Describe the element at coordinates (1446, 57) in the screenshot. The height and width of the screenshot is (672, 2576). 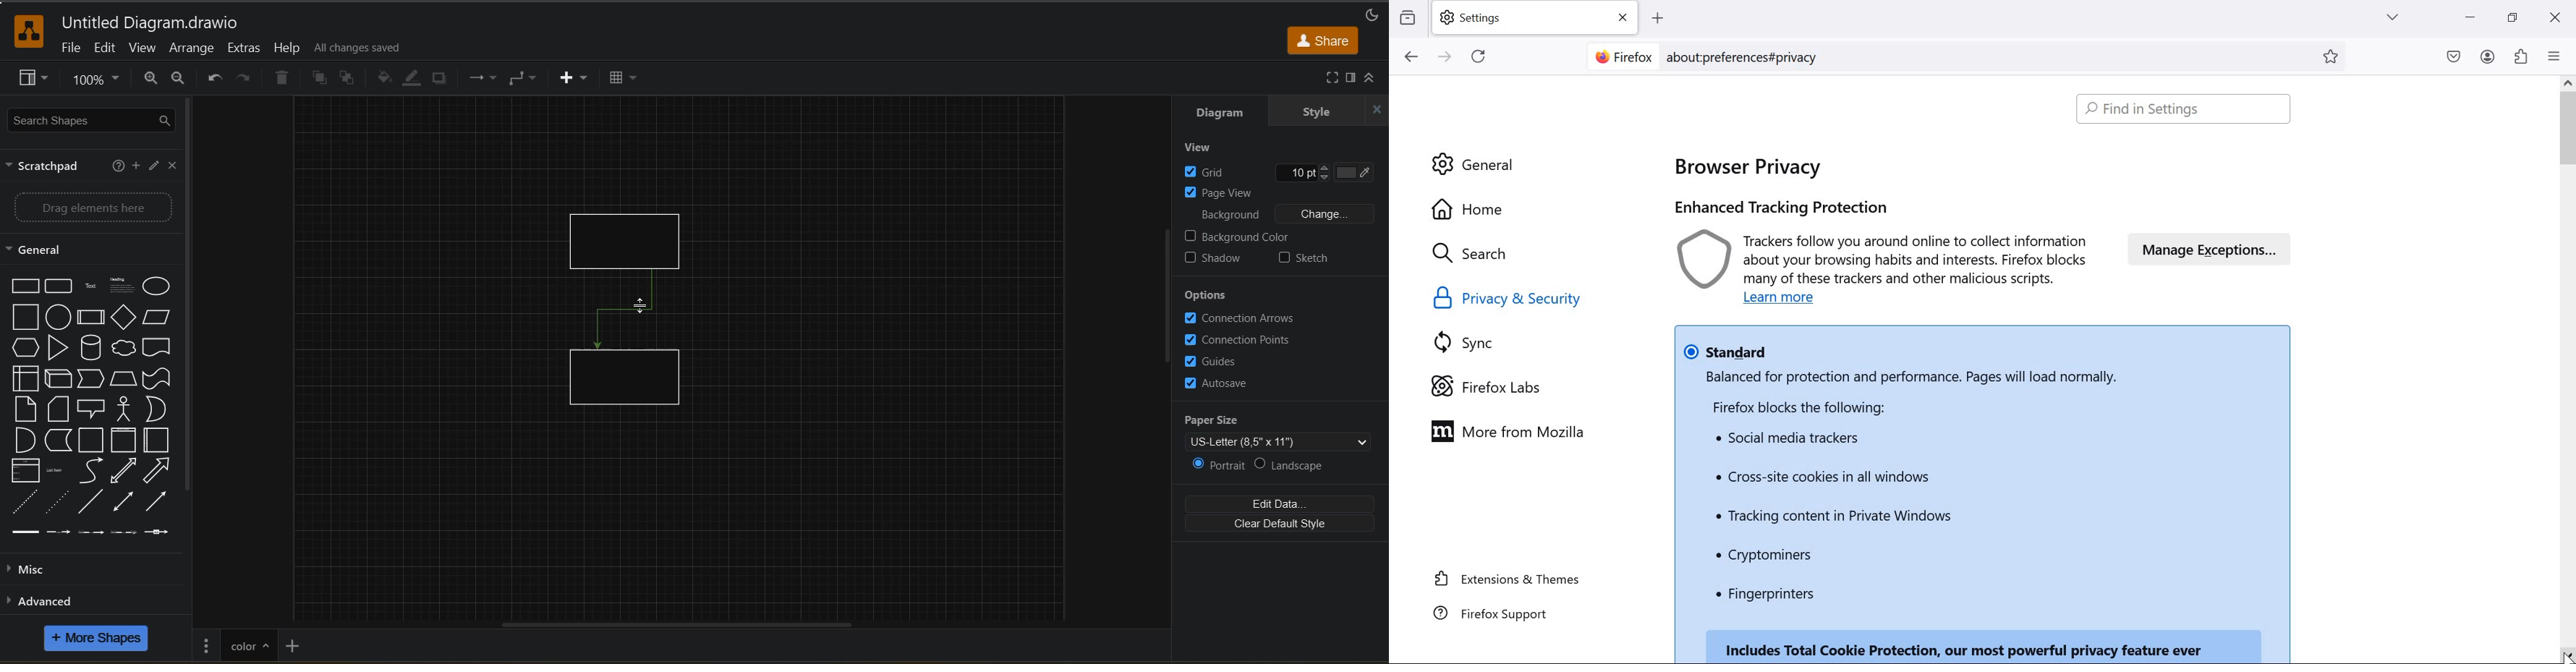
I see `go forward one page` at that location.